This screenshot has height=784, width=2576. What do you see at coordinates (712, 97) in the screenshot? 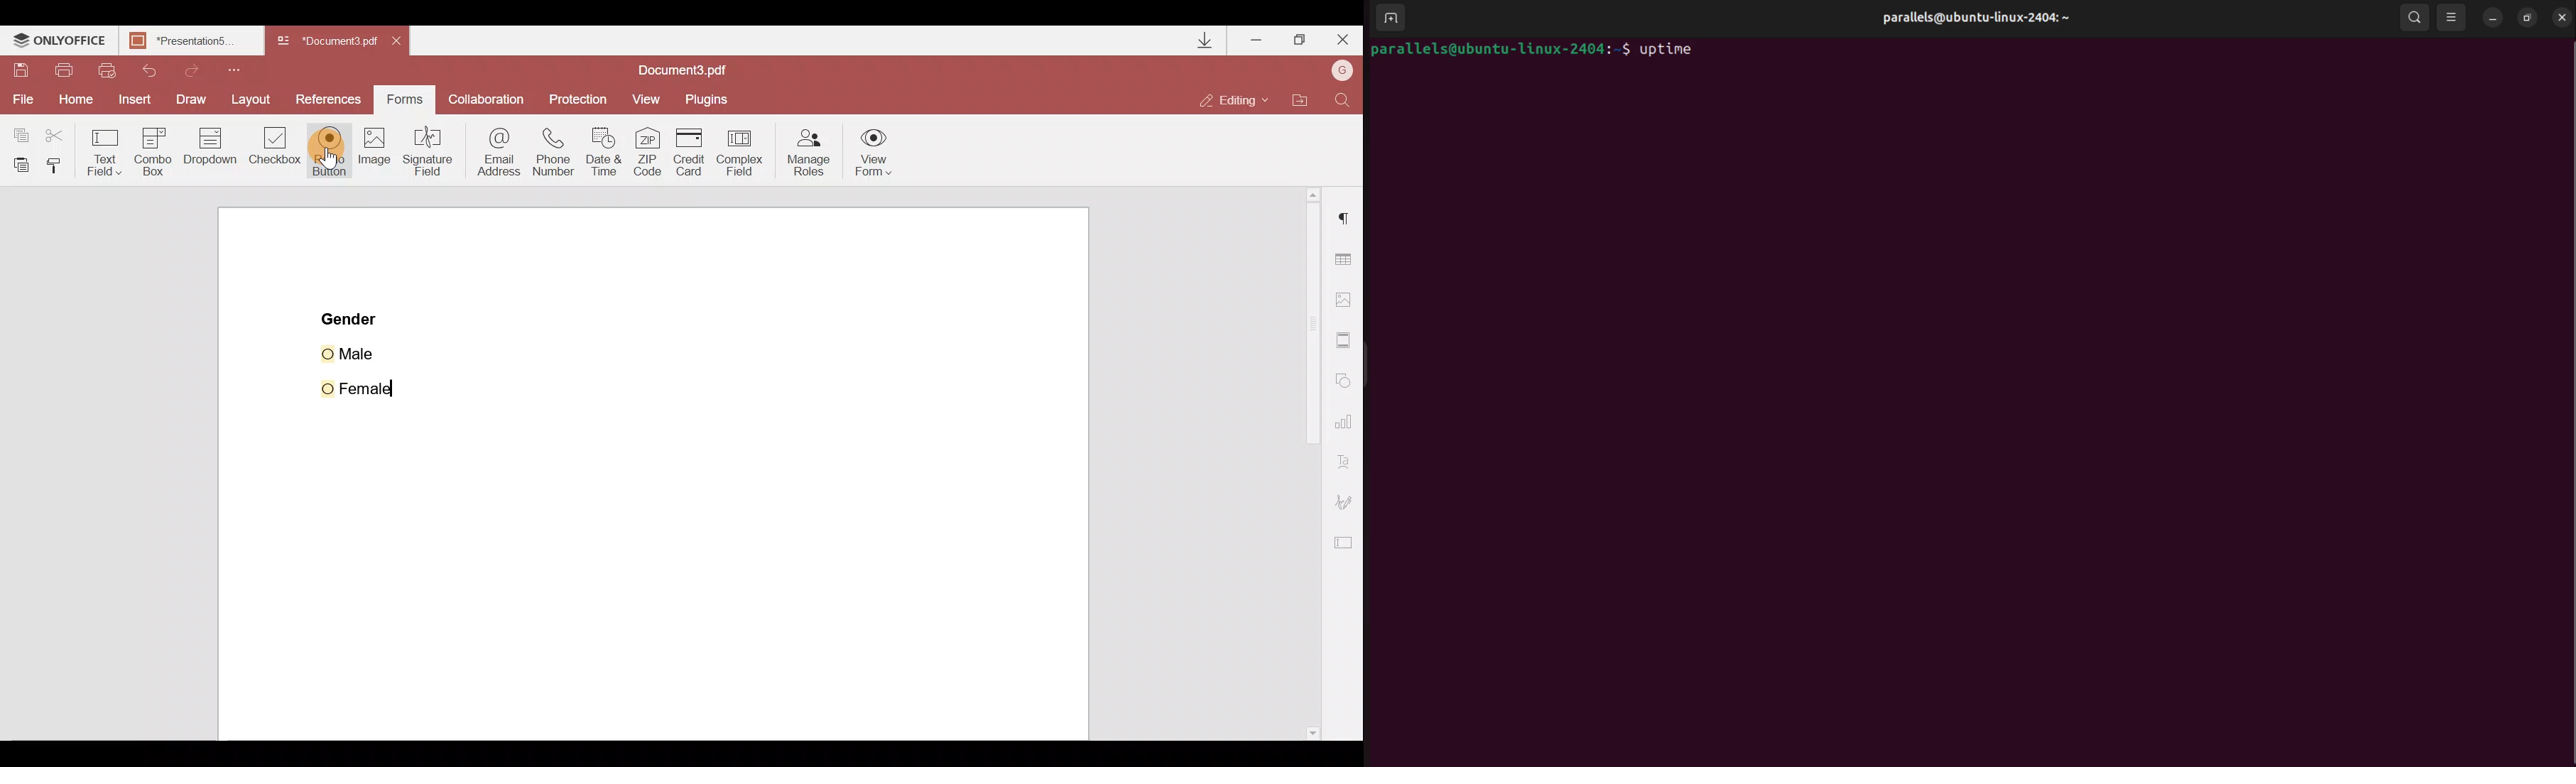
I see `Plugins` at bounding box center [712, 97].